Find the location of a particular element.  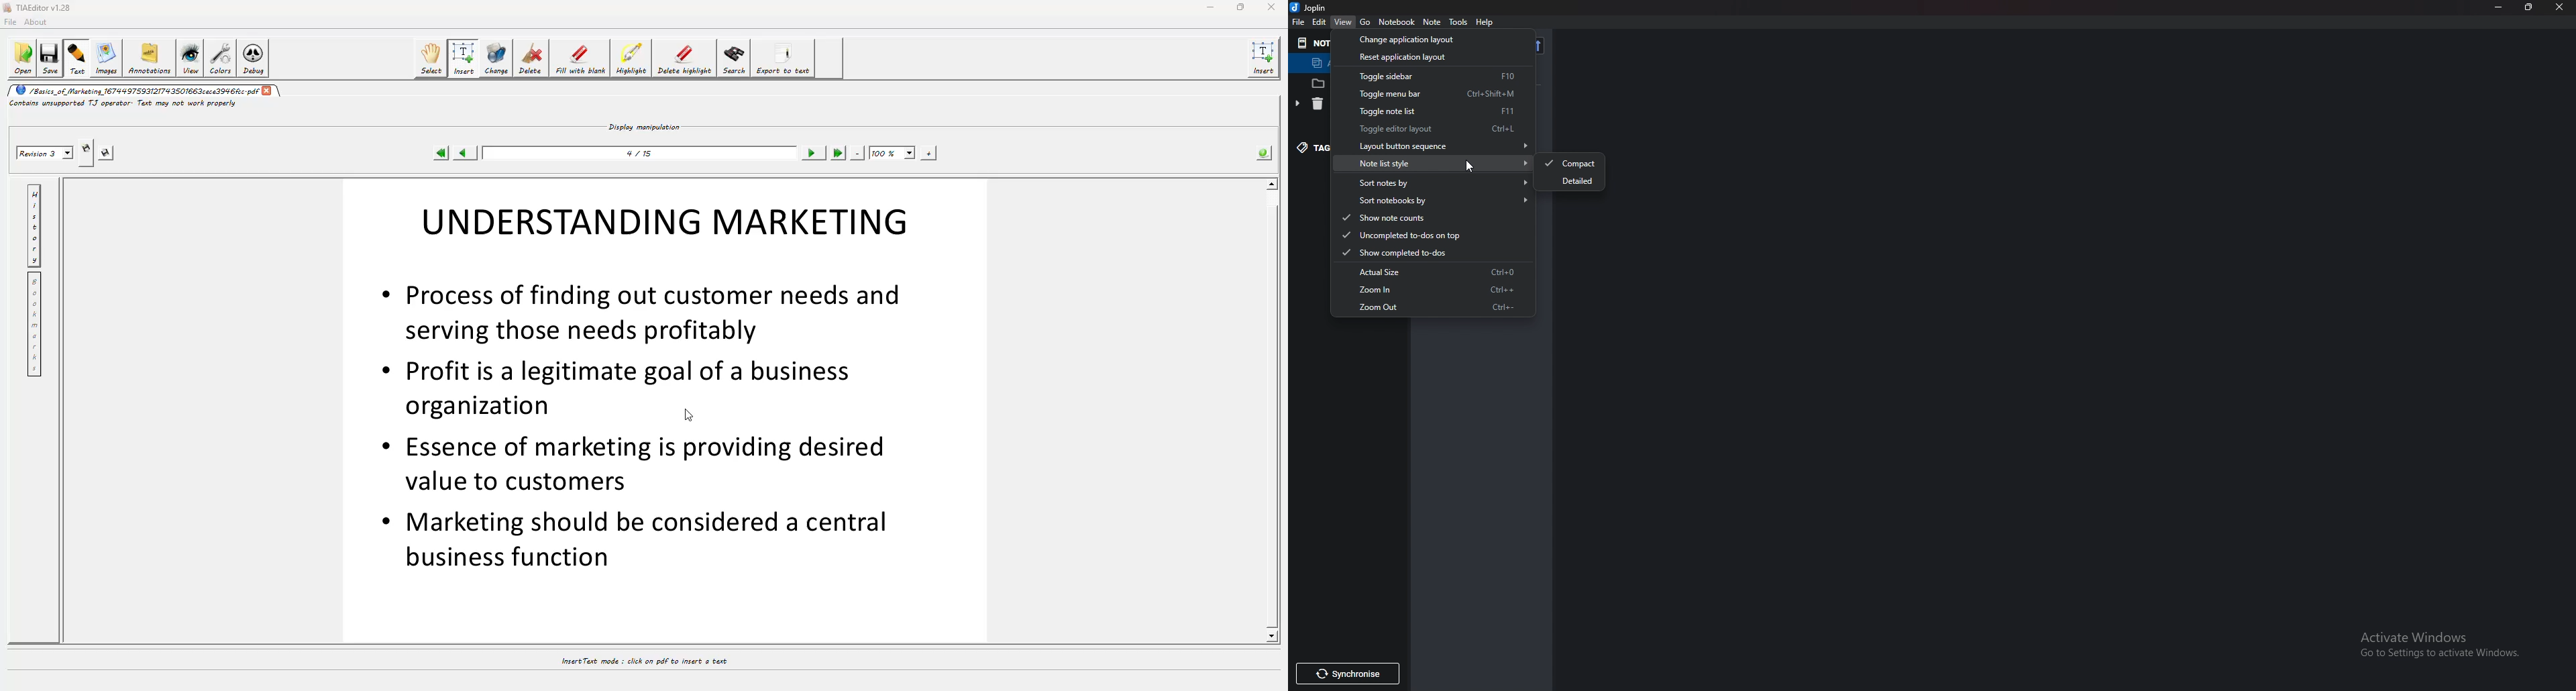

Sort notes by is located at coordinates (1444, 184).